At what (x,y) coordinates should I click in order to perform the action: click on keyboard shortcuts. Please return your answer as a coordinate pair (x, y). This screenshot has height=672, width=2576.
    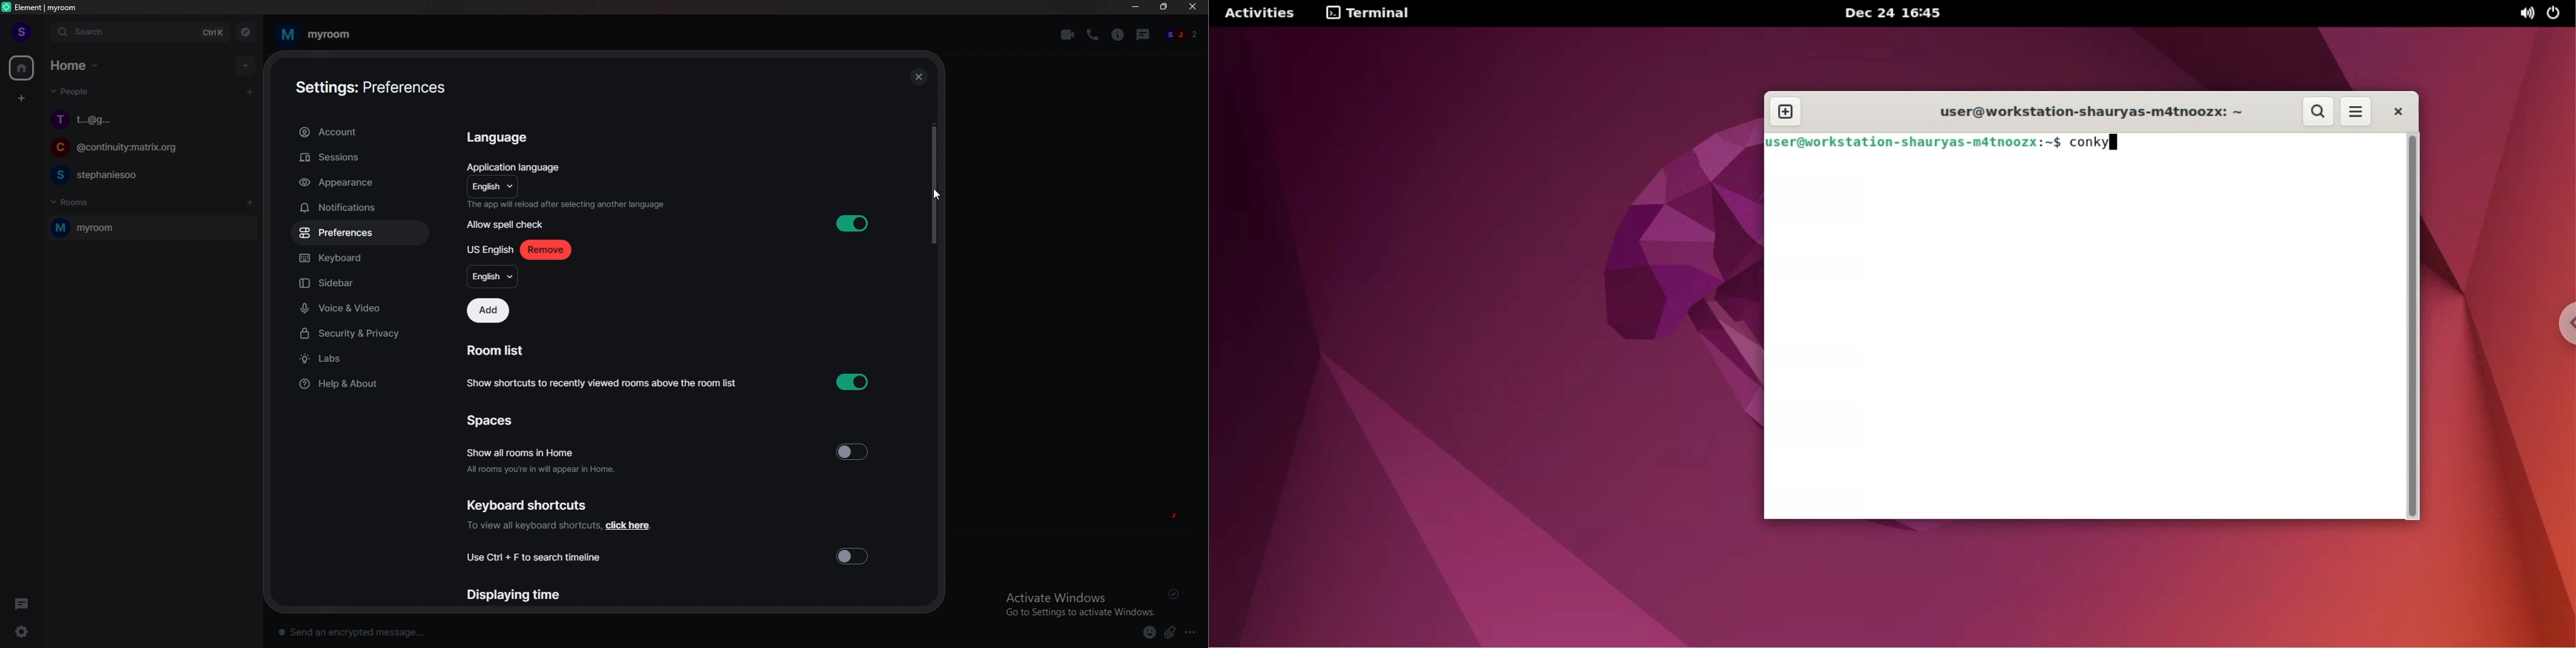
    Looking at the image, I should click on (529, 505).